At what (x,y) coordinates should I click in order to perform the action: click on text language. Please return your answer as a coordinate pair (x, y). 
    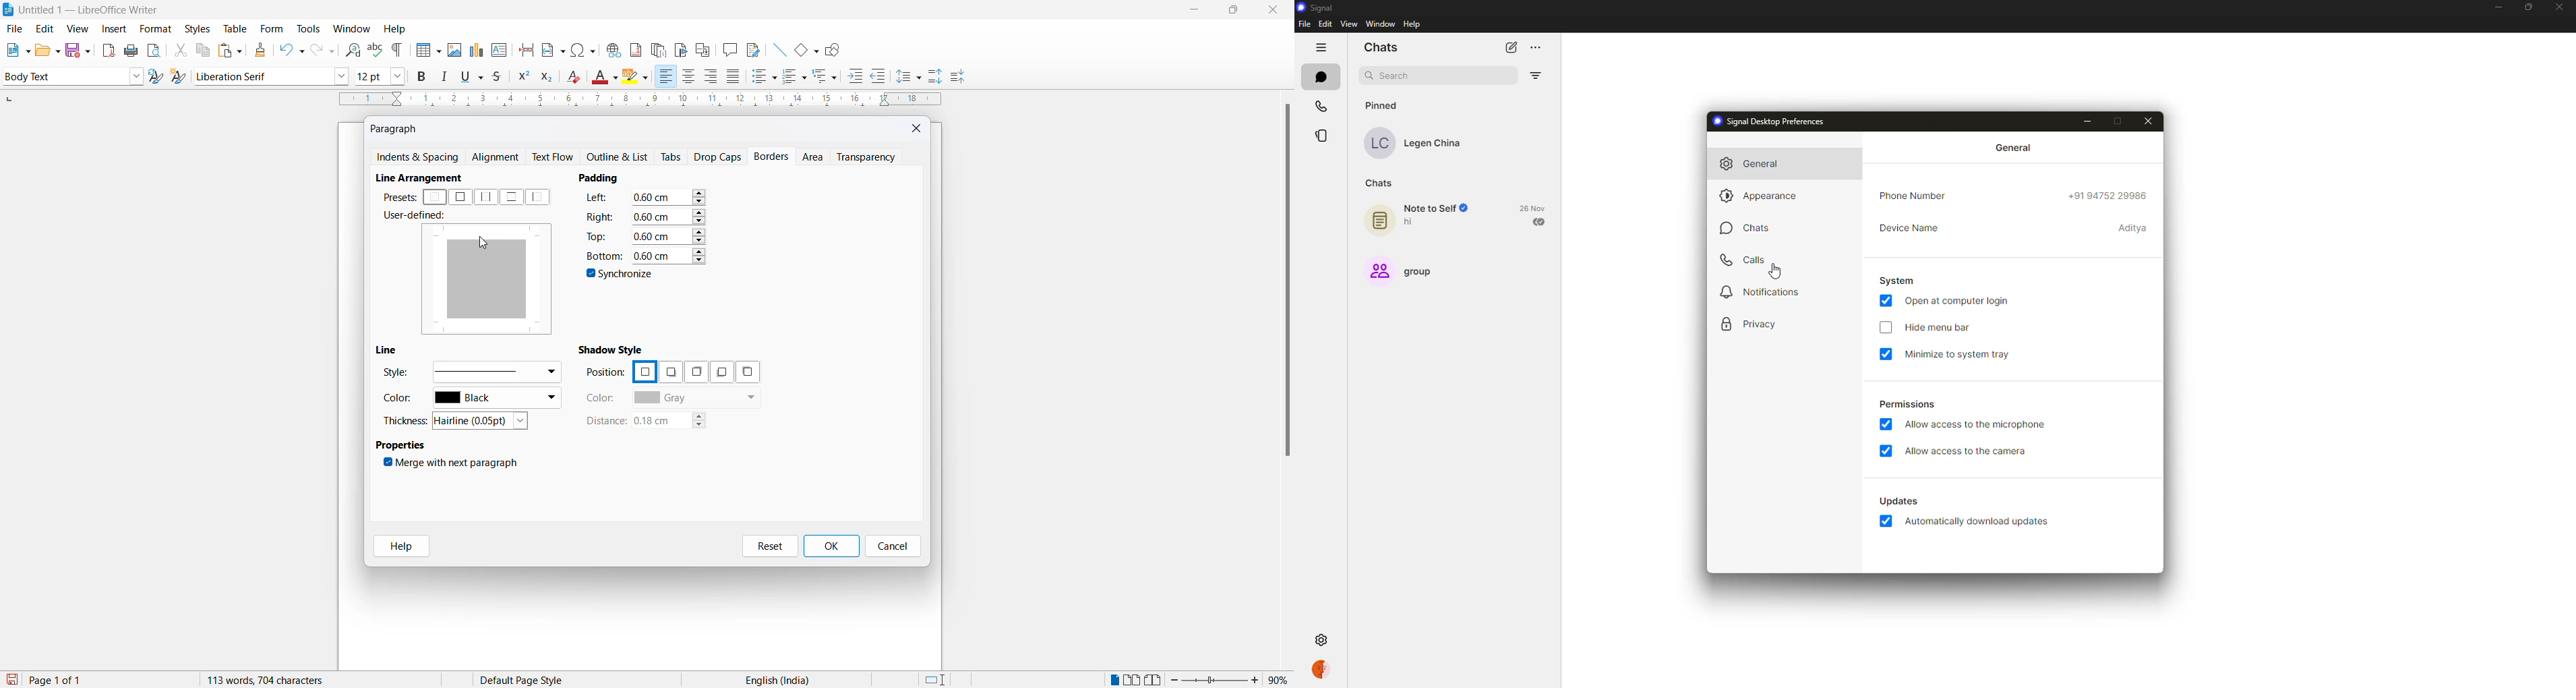
    Looking at the image, I should click on (772, 680).